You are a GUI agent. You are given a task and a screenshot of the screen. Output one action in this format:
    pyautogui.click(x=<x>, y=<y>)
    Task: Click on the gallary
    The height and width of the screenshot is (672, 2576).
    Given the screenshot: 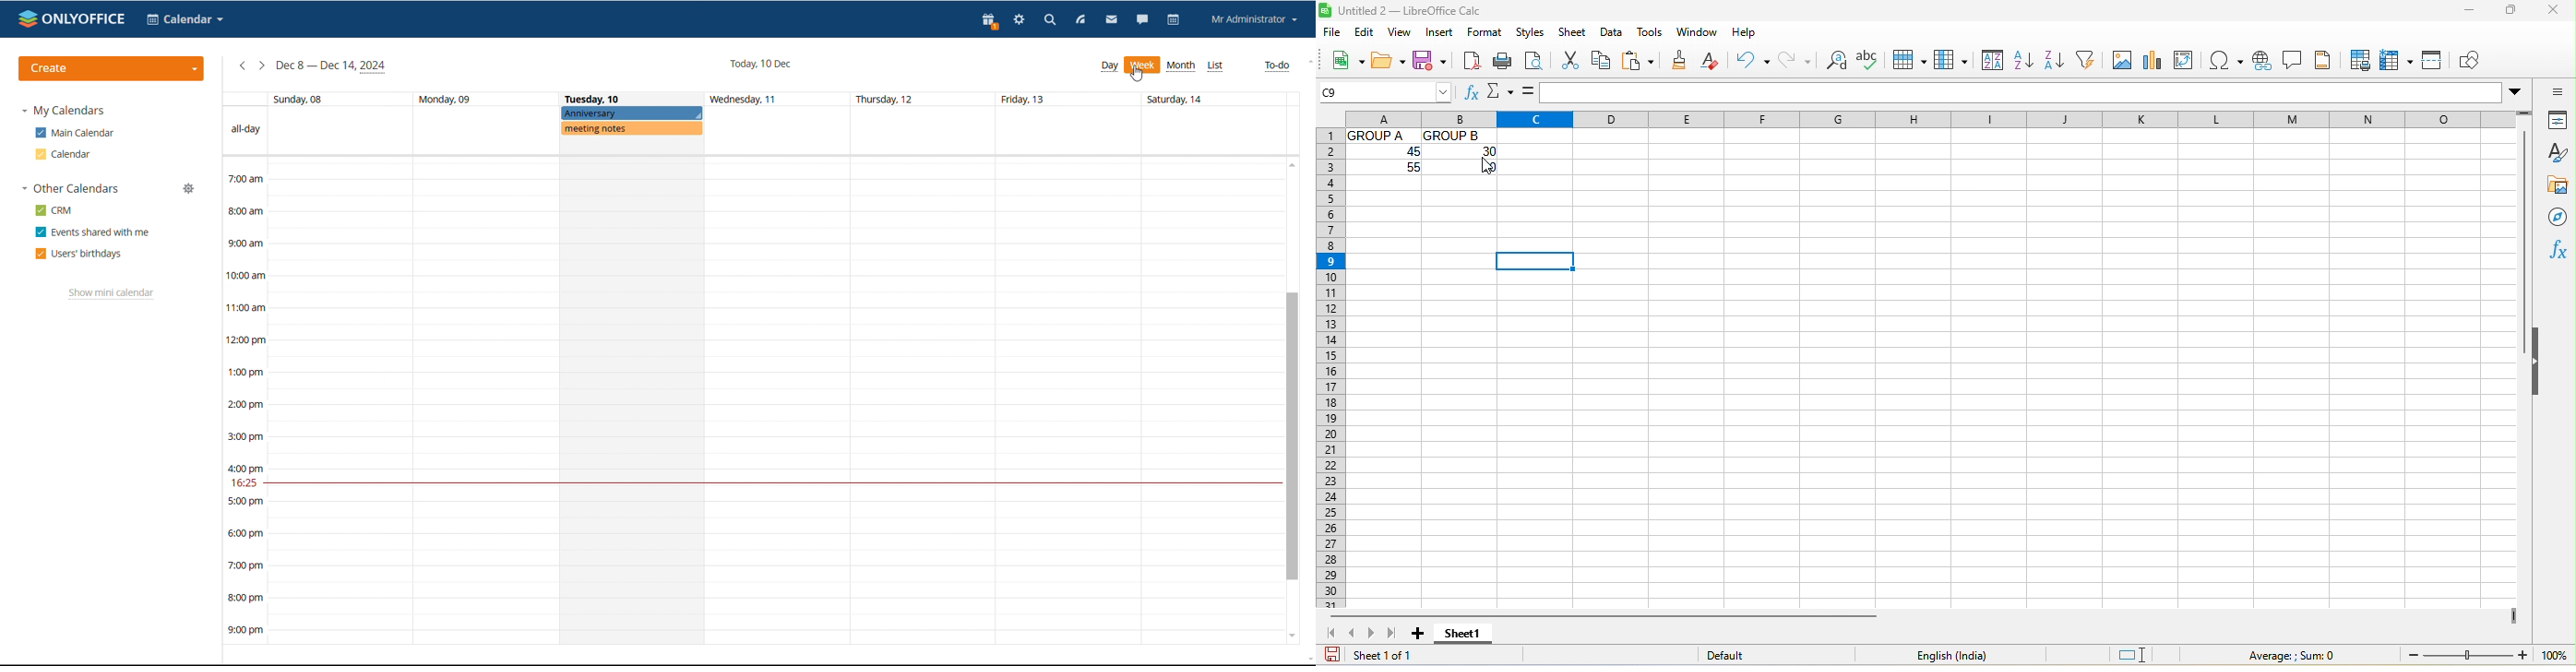 What is the action you would take?
    pyautogui.click(x=2558, y=186)
    